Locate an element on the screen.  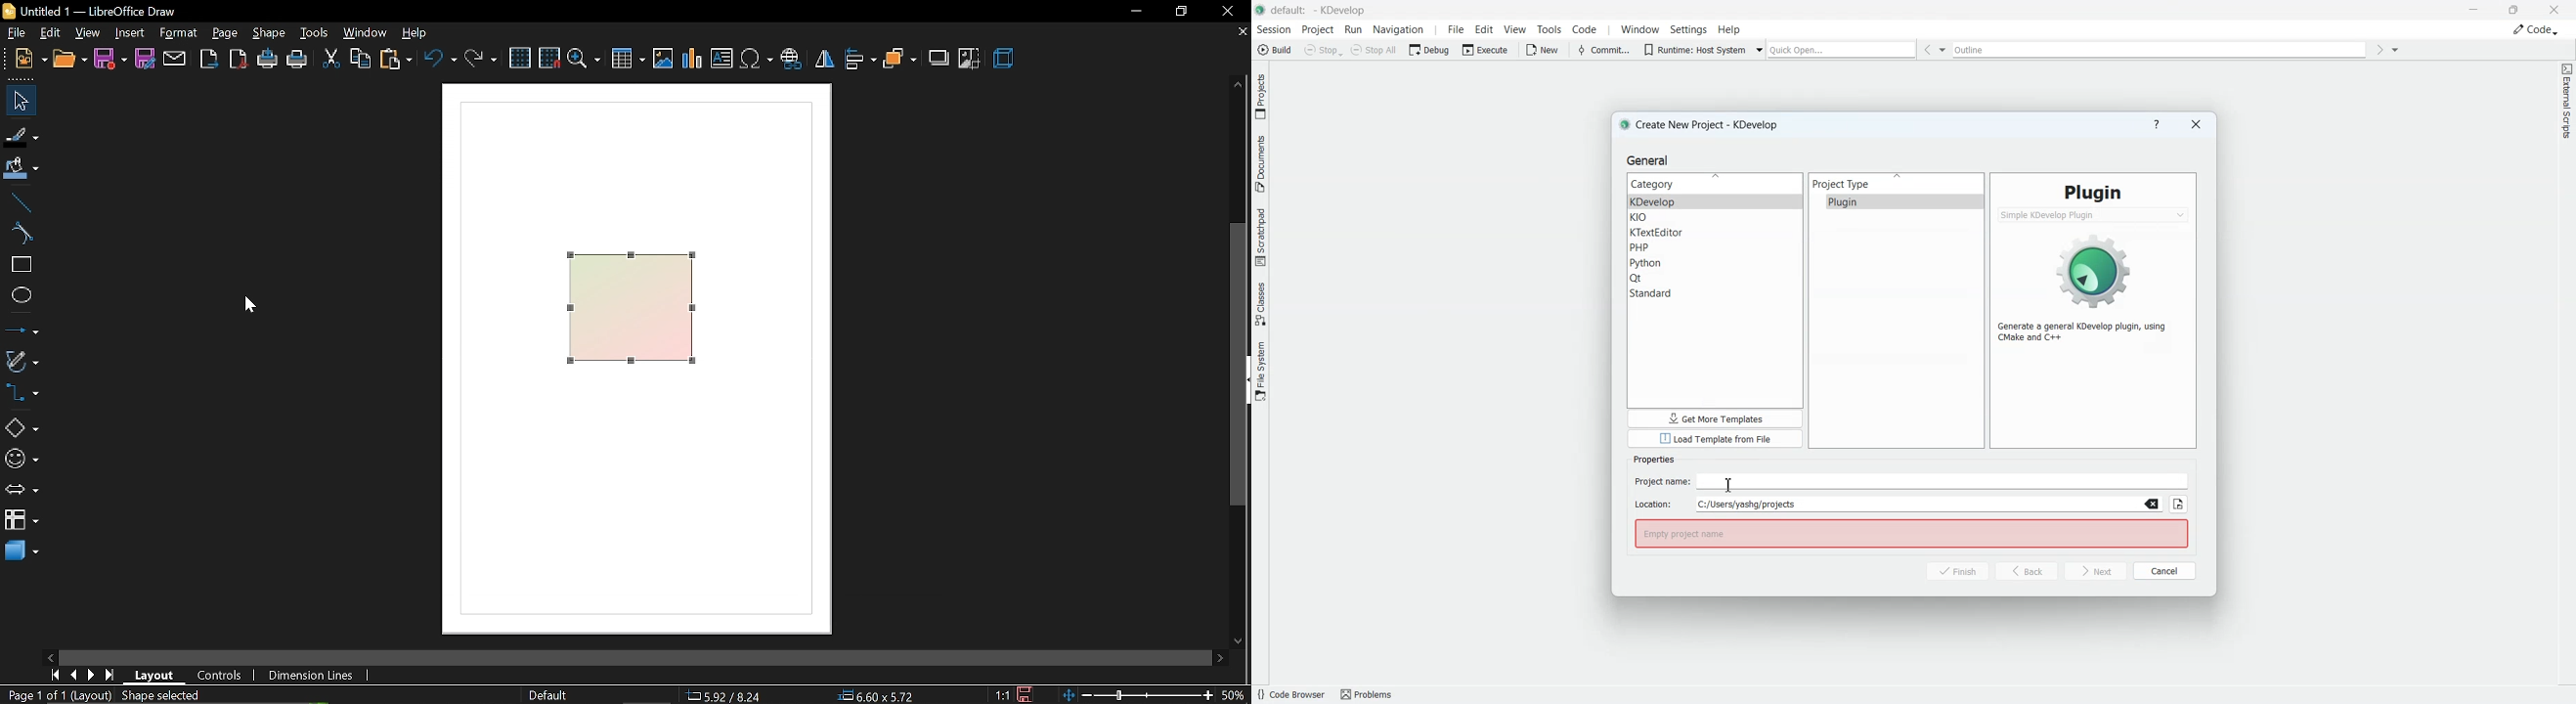
paste is located at coordinates (397, 61).